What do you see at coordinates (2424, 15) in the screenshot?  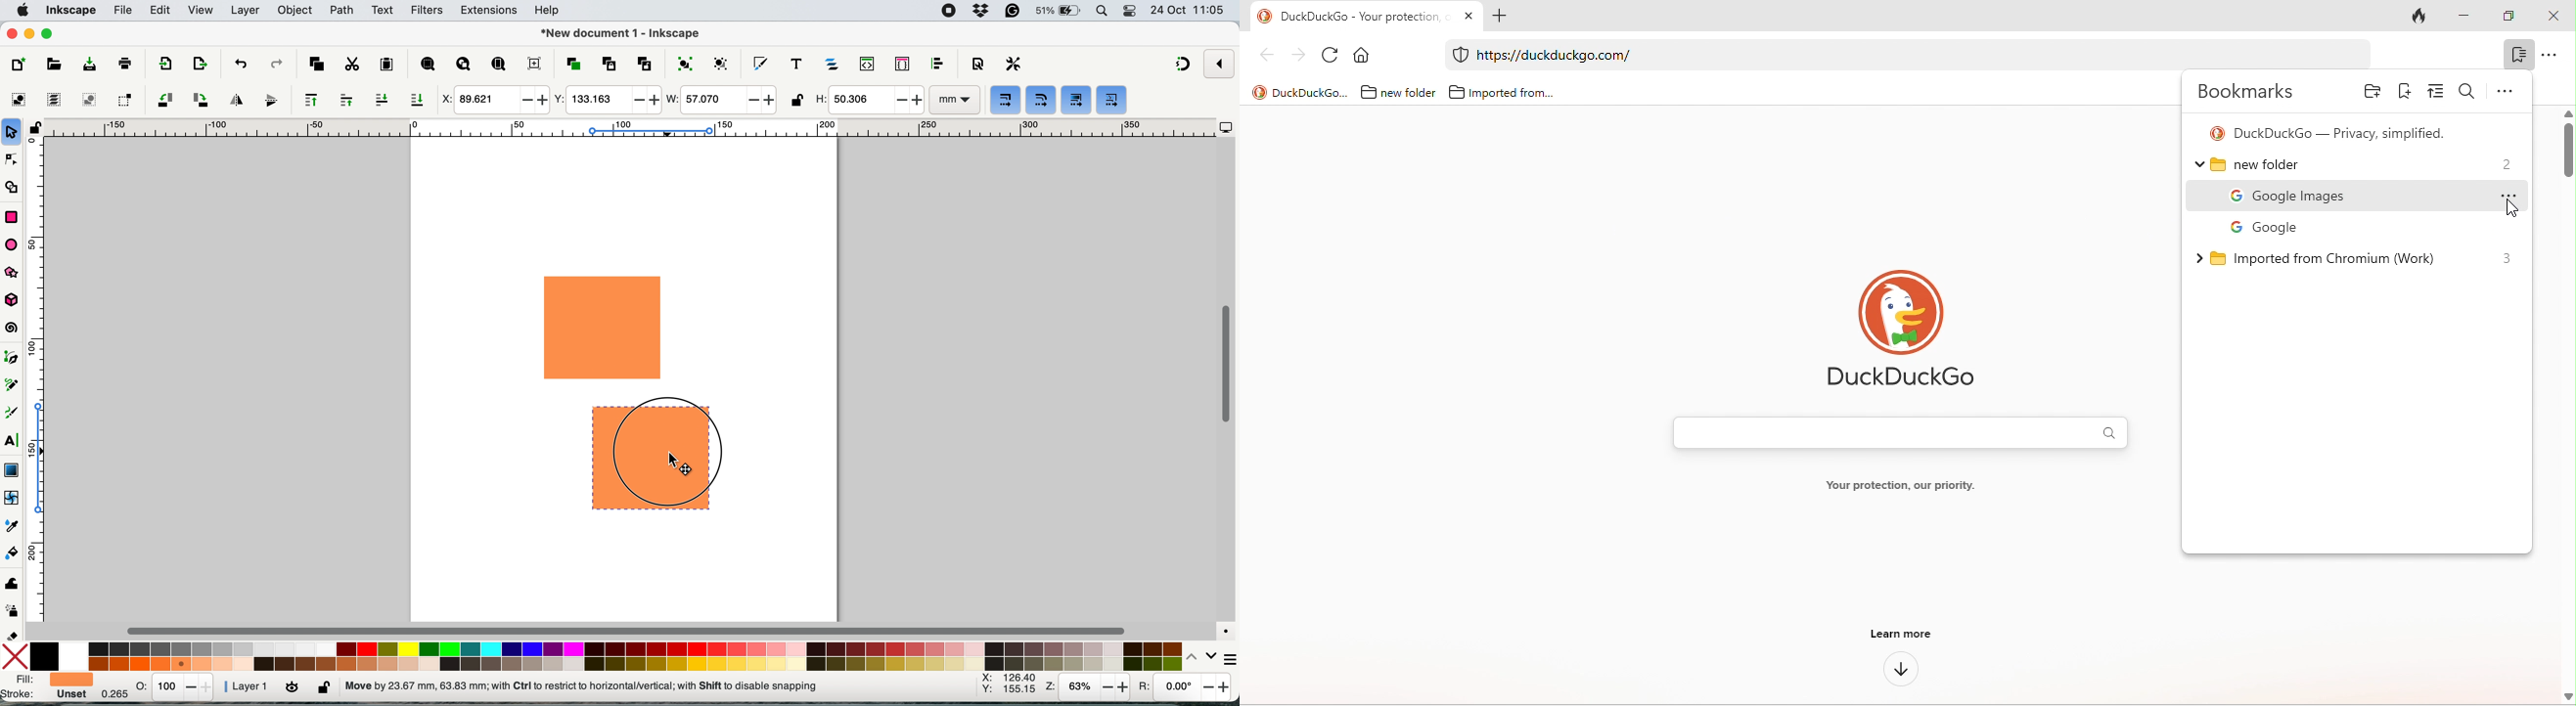 I see `track tab` at bounding box center [2424, 15].